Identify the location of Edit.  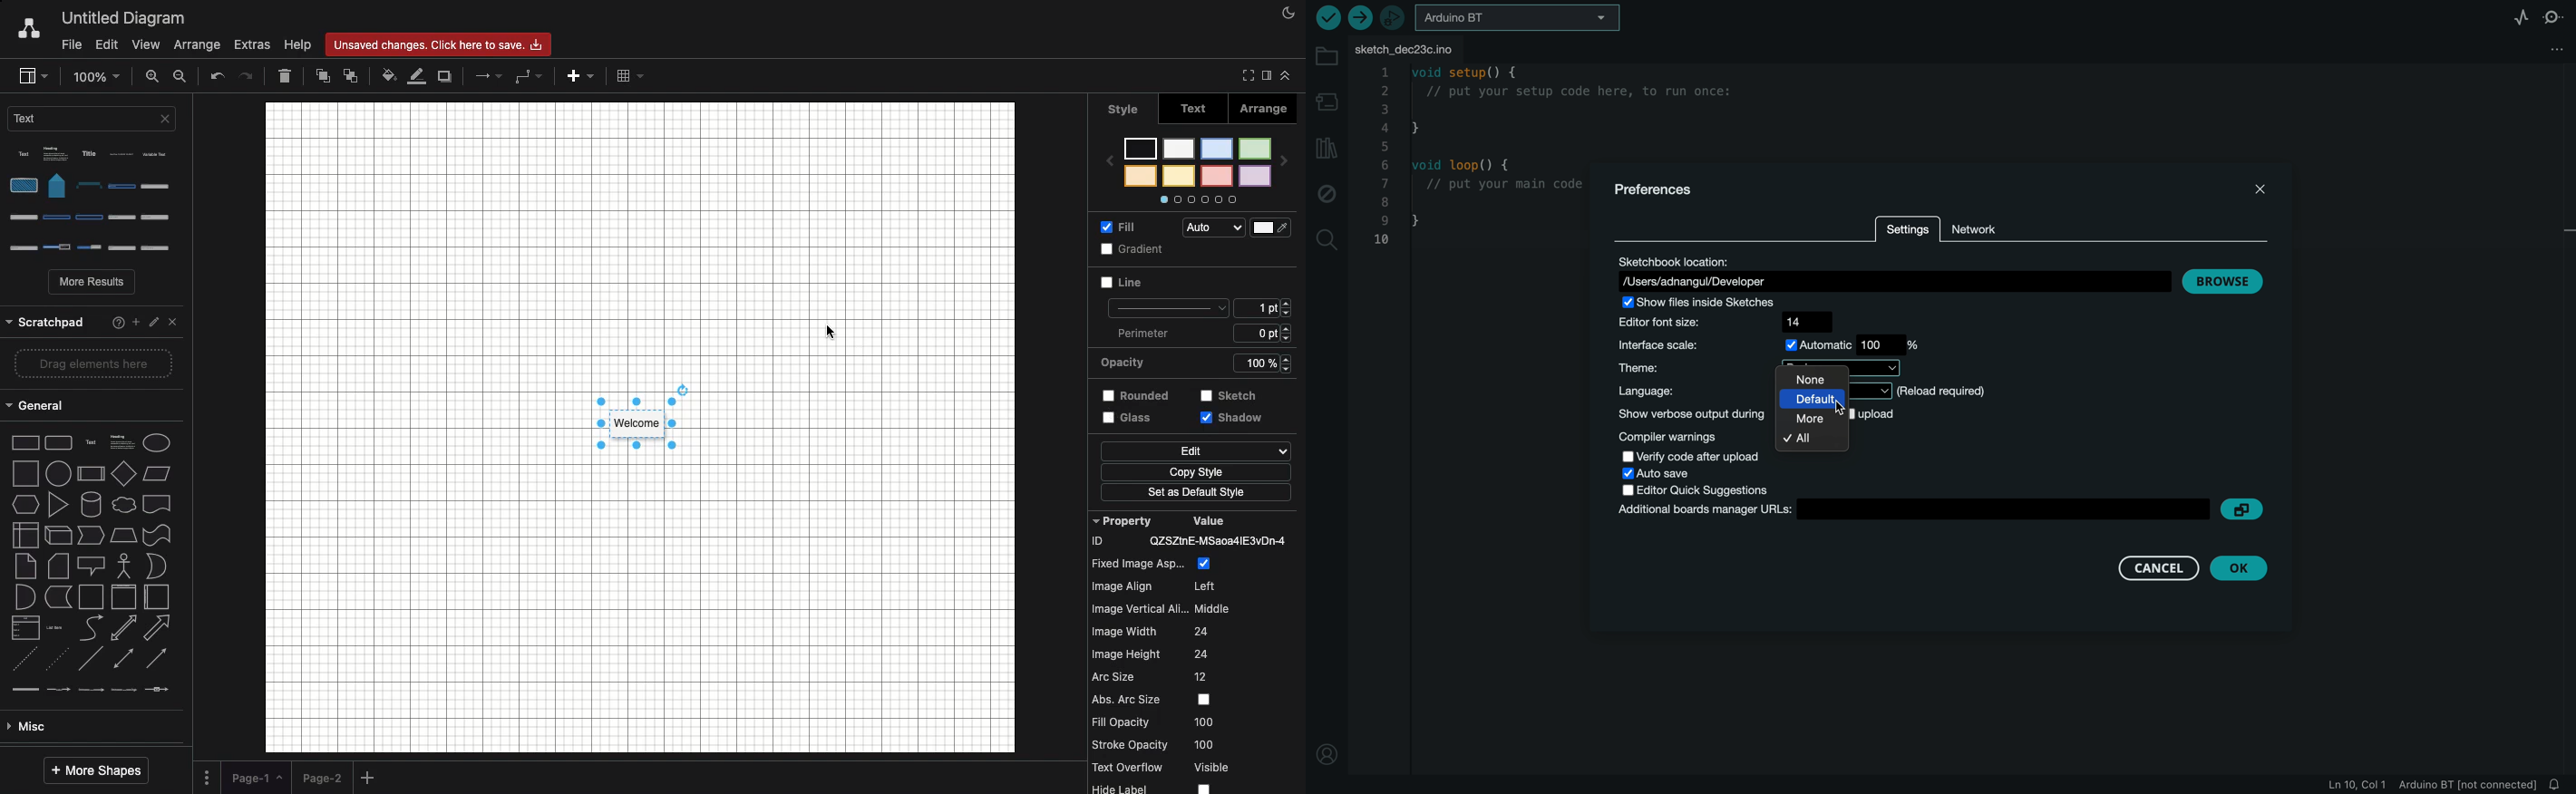
(1126, 420).